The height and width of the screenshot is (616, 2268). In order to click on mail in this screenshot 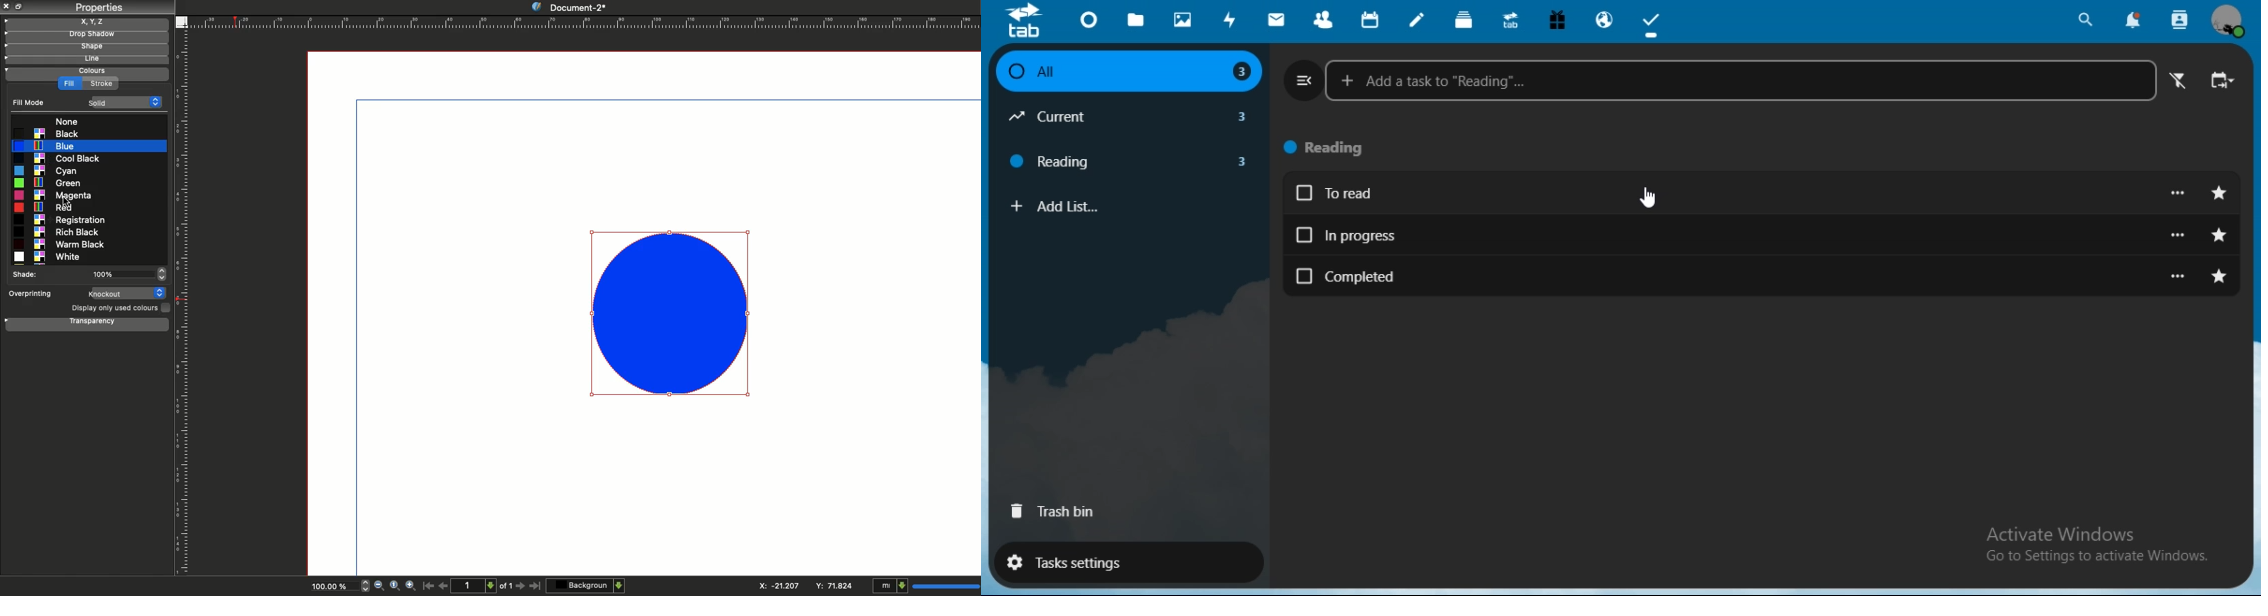, I will do `click(1278, 20)`.